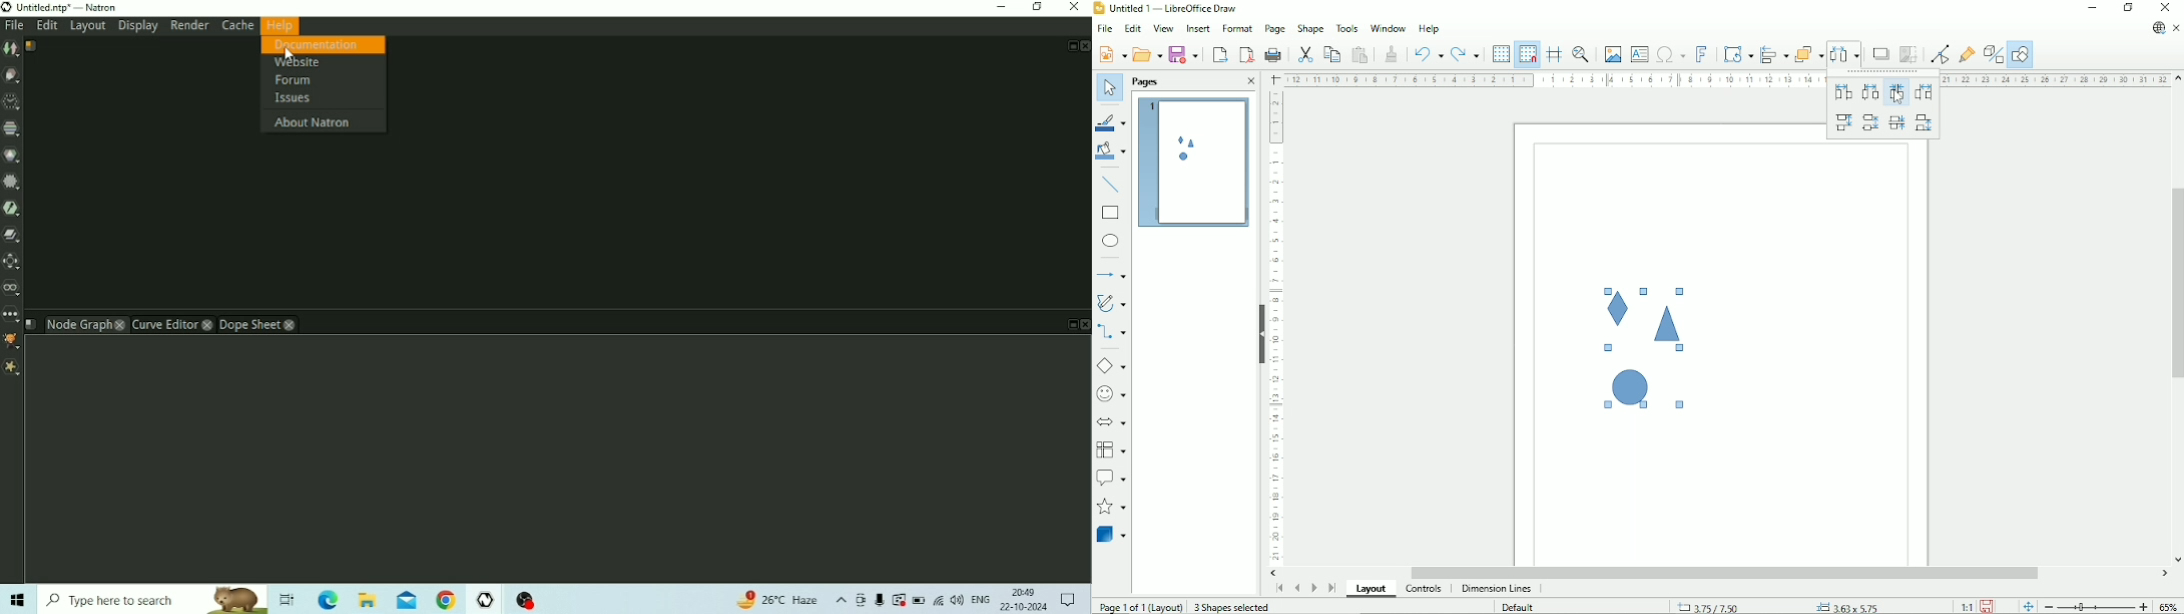  What do you see at coordinates (1553, 54) in the screenshot?
I see `Helplines while moving` at bounding box center [1553, 54].